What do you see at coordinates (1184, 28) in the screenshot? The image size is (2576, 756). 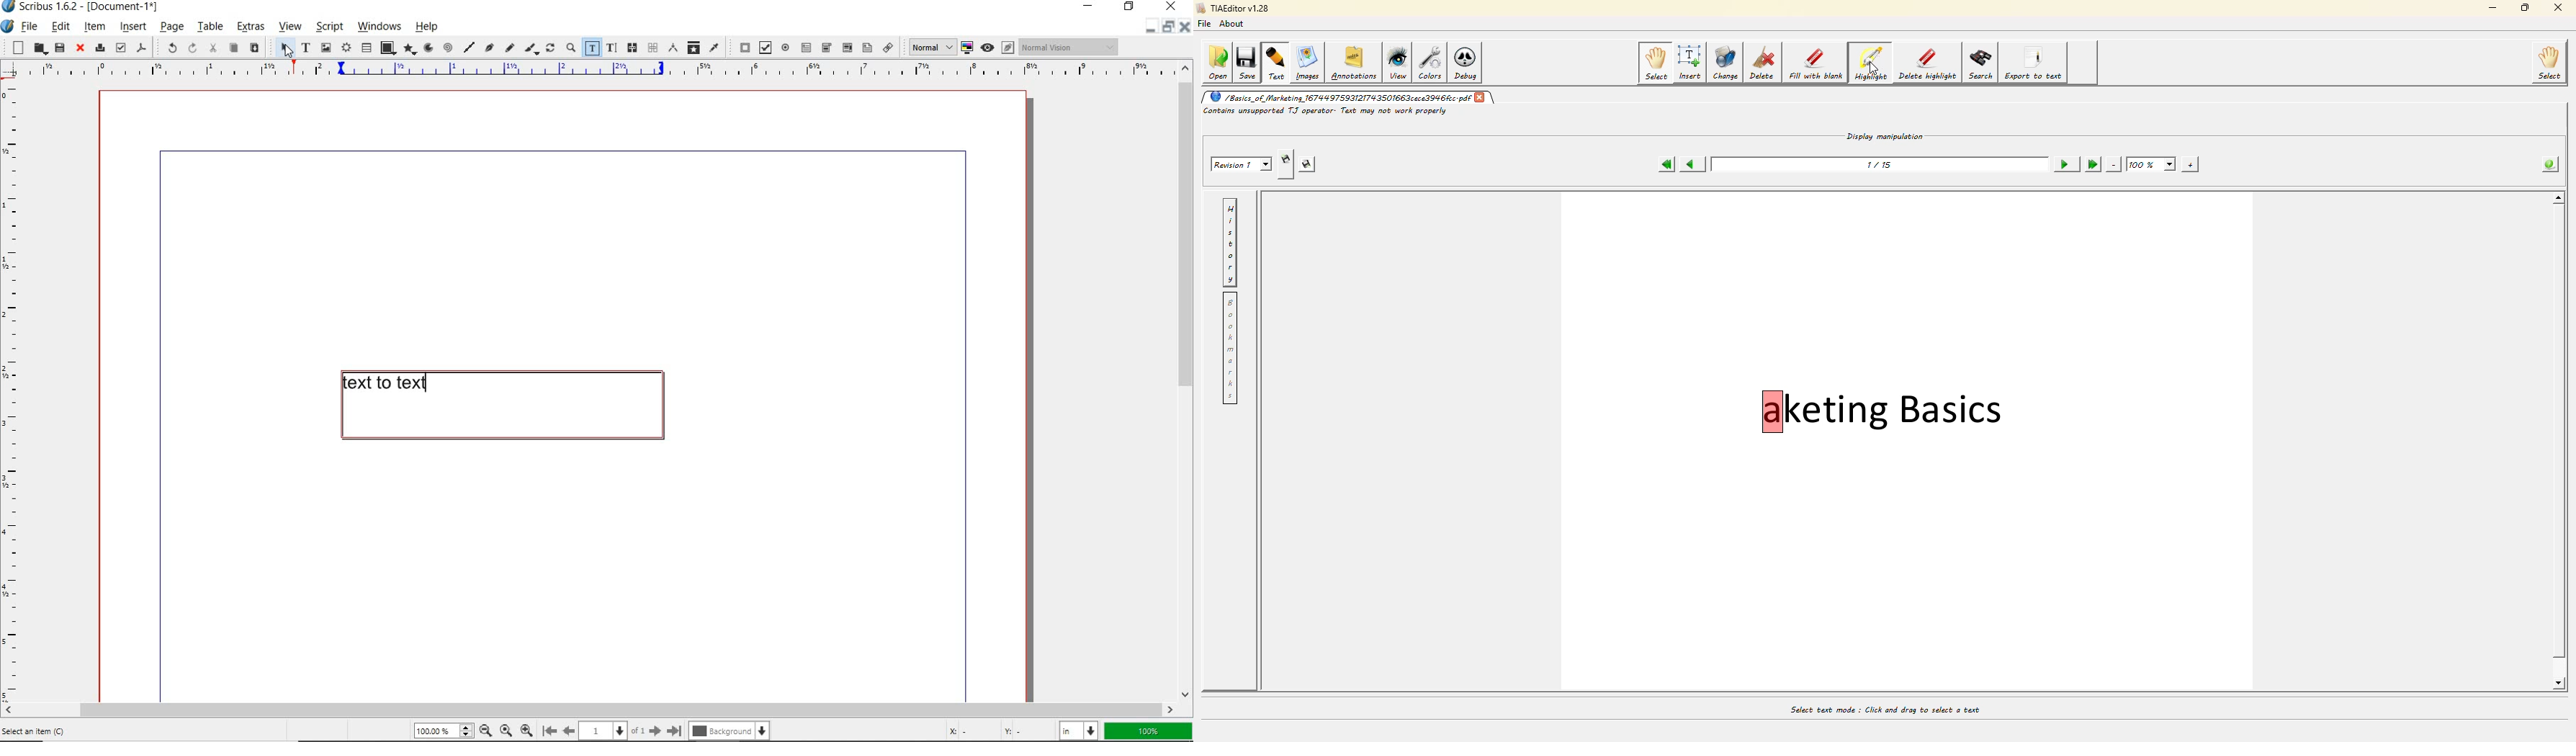 I see `Close` at bounding box center [1184, 28].